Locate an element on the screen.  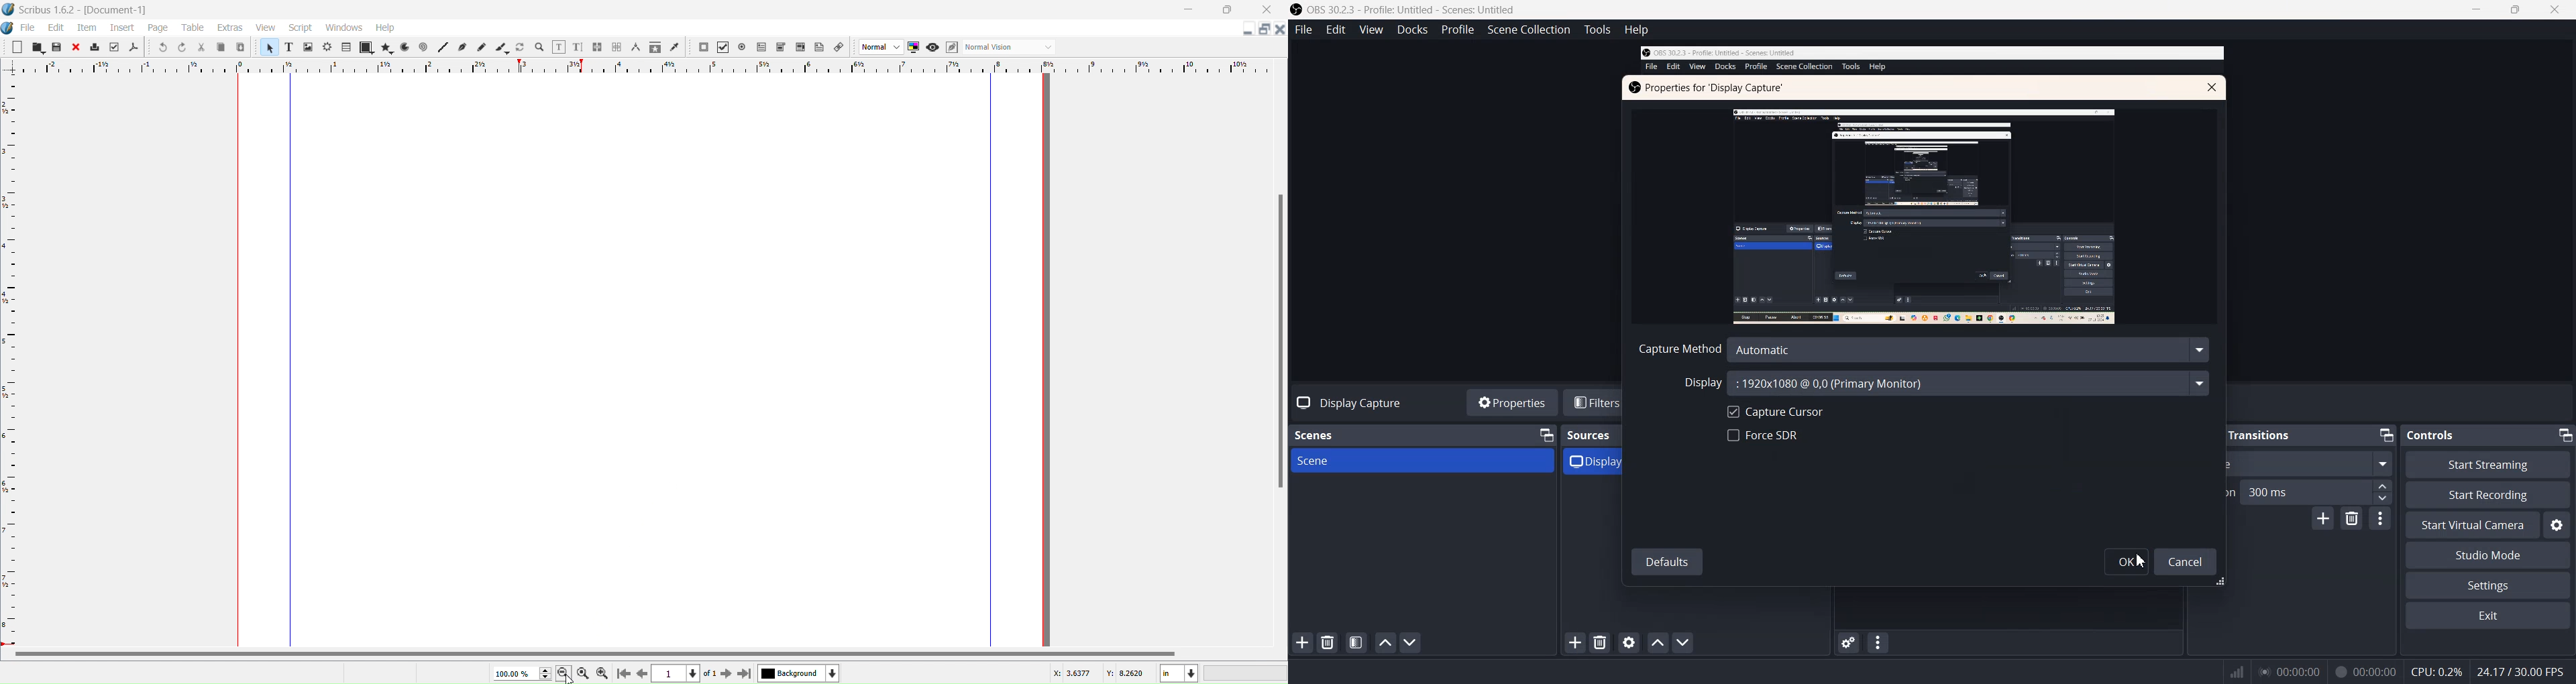
30.00/30.000 FPS is located at coordinates (2518, 671).